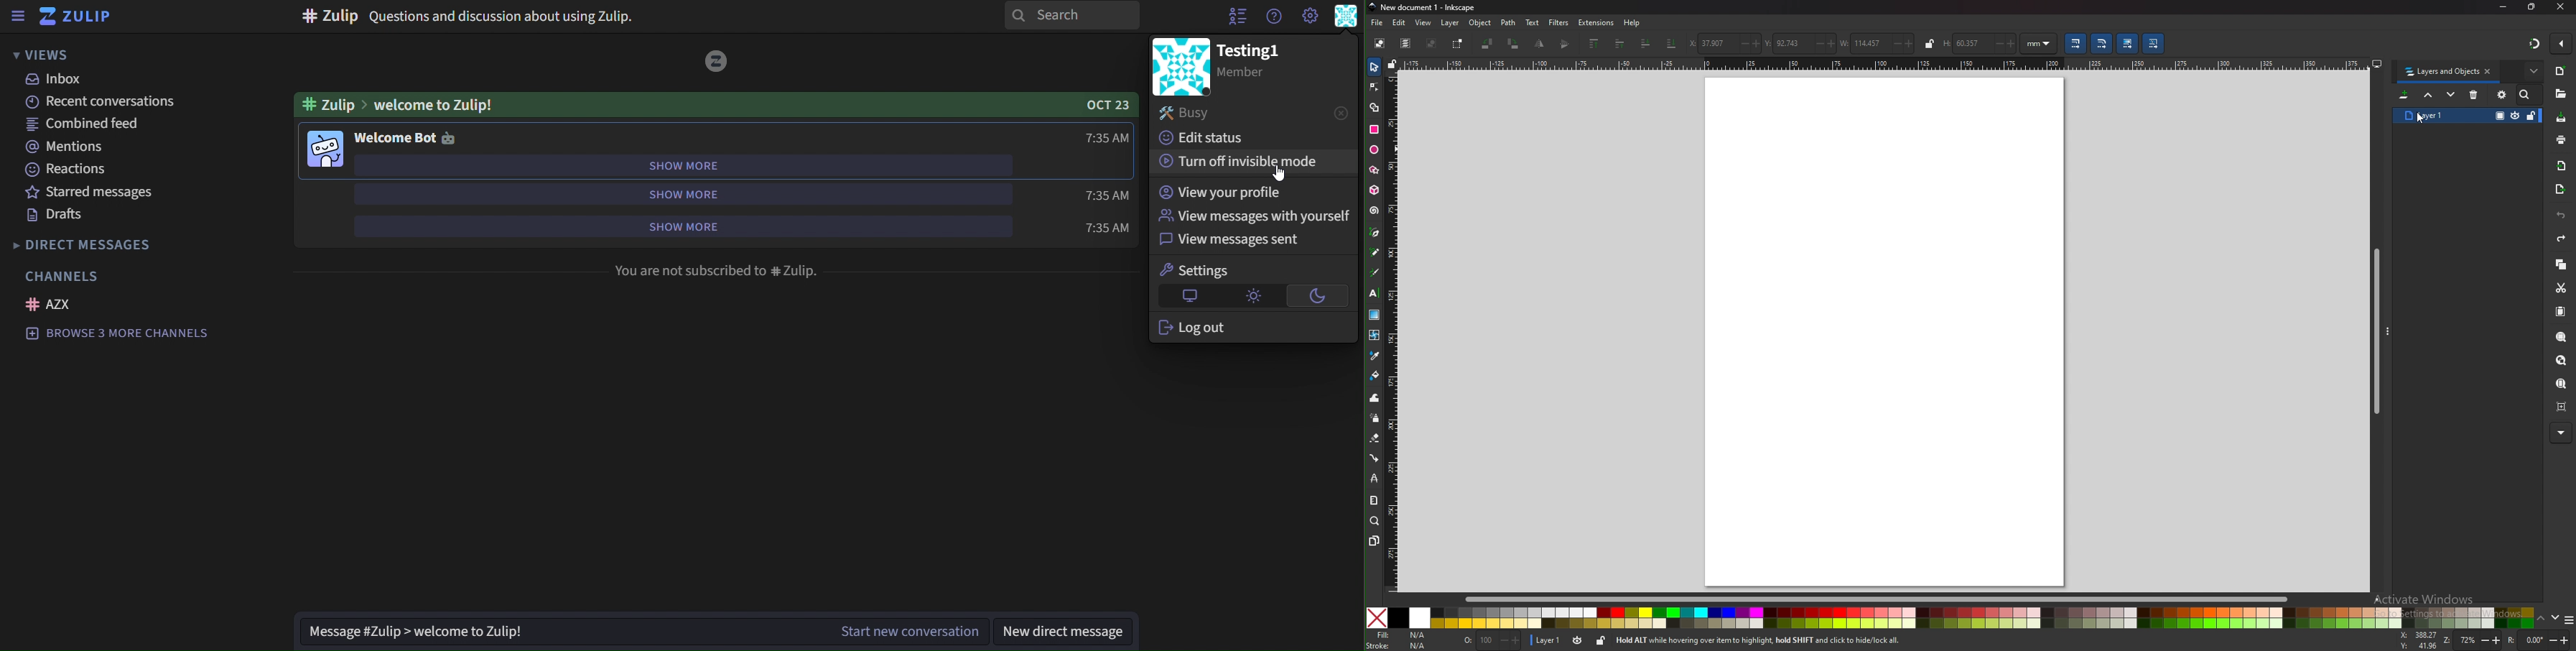 The width and height of the screenshot is (2576, 672). I want to click on show more, so click(689, 166).